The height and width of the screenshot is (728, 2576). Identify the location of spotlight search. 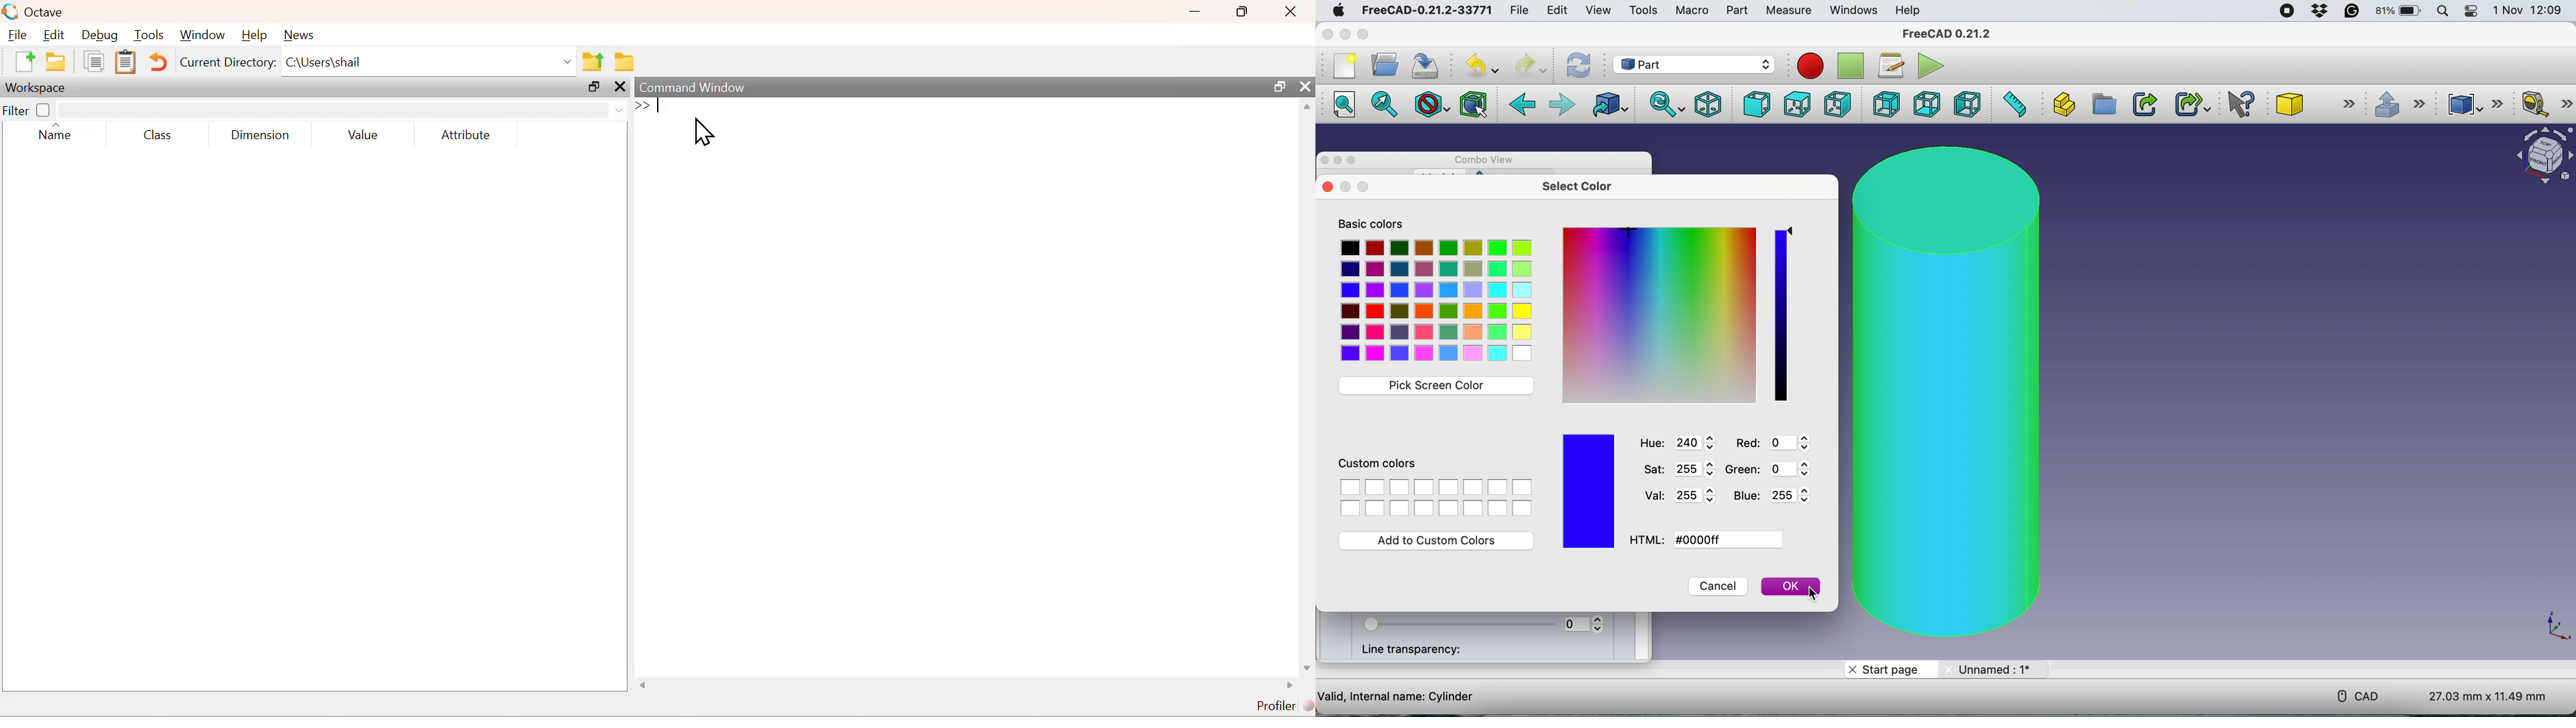
(2444, 11).